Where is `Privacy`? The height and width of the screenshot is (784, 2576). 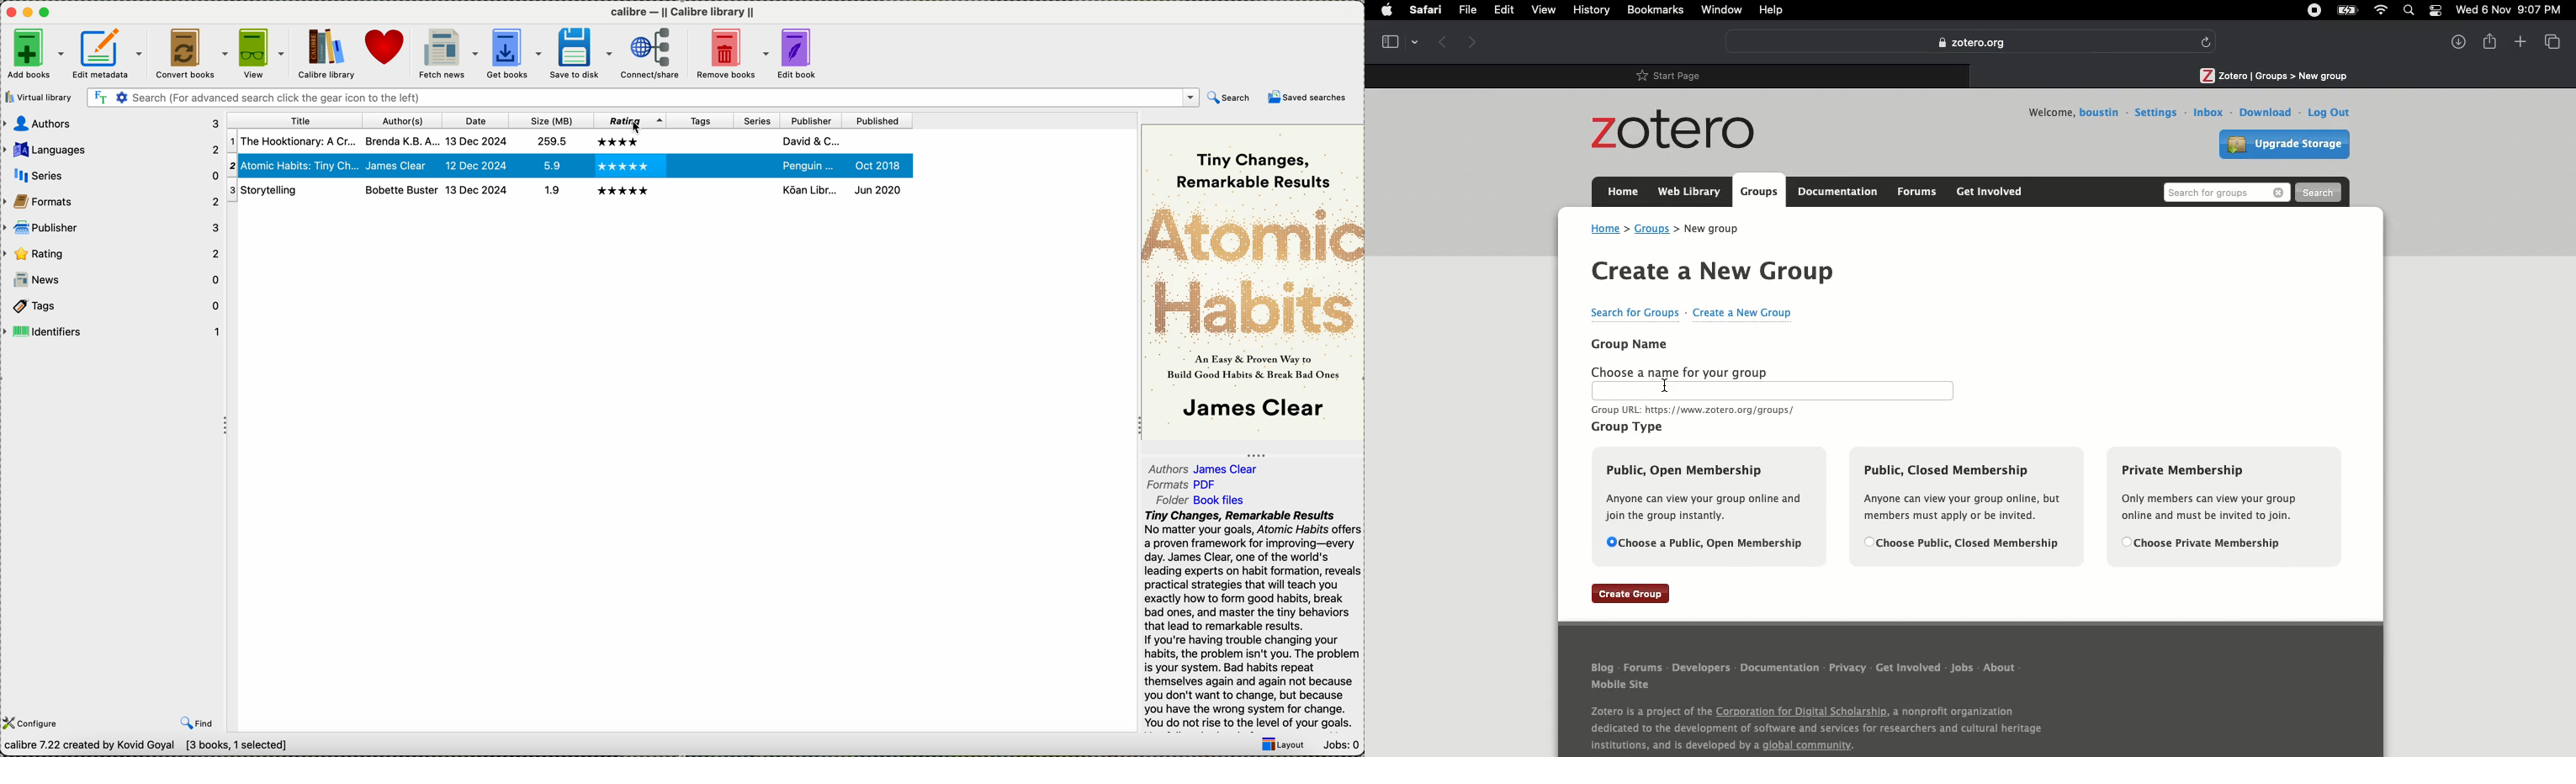
Privacy is located at coordinates (1847, 667).